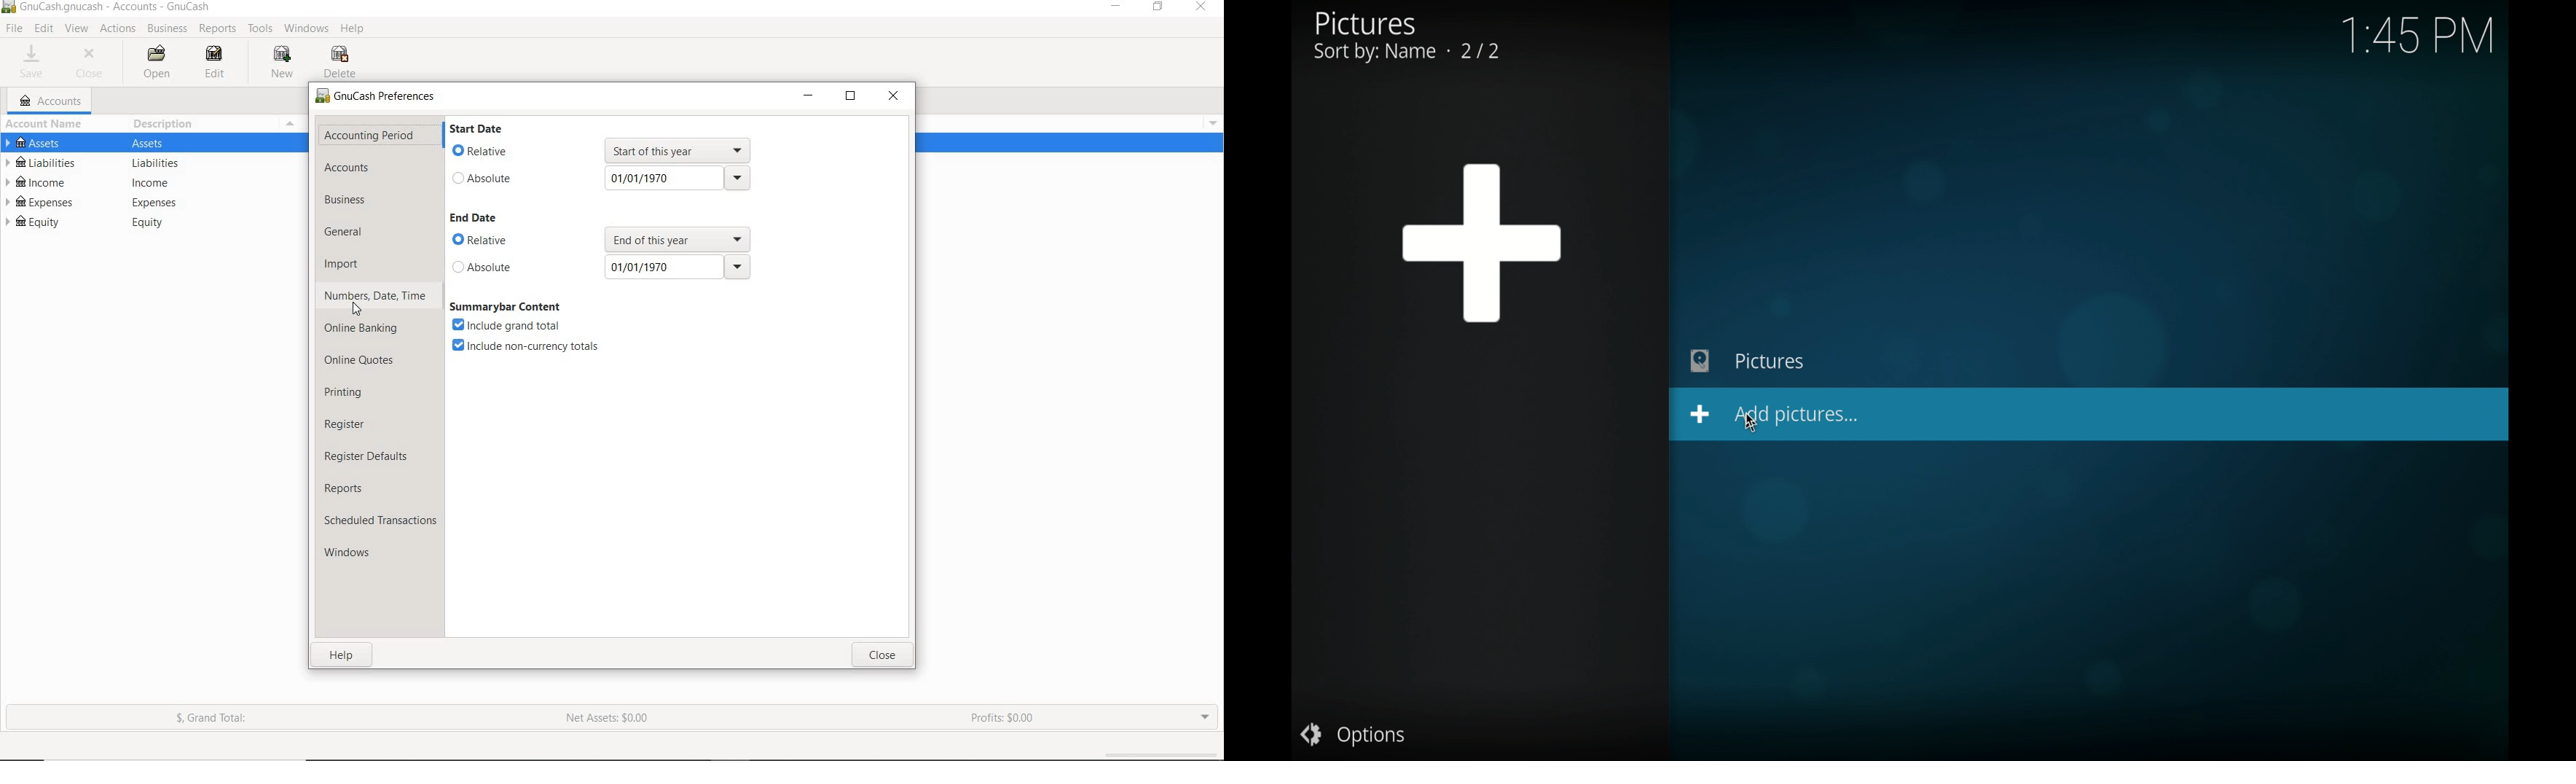 This screenshot has width=2576, height=784. I want to click on add icon, so click(1484, 242).